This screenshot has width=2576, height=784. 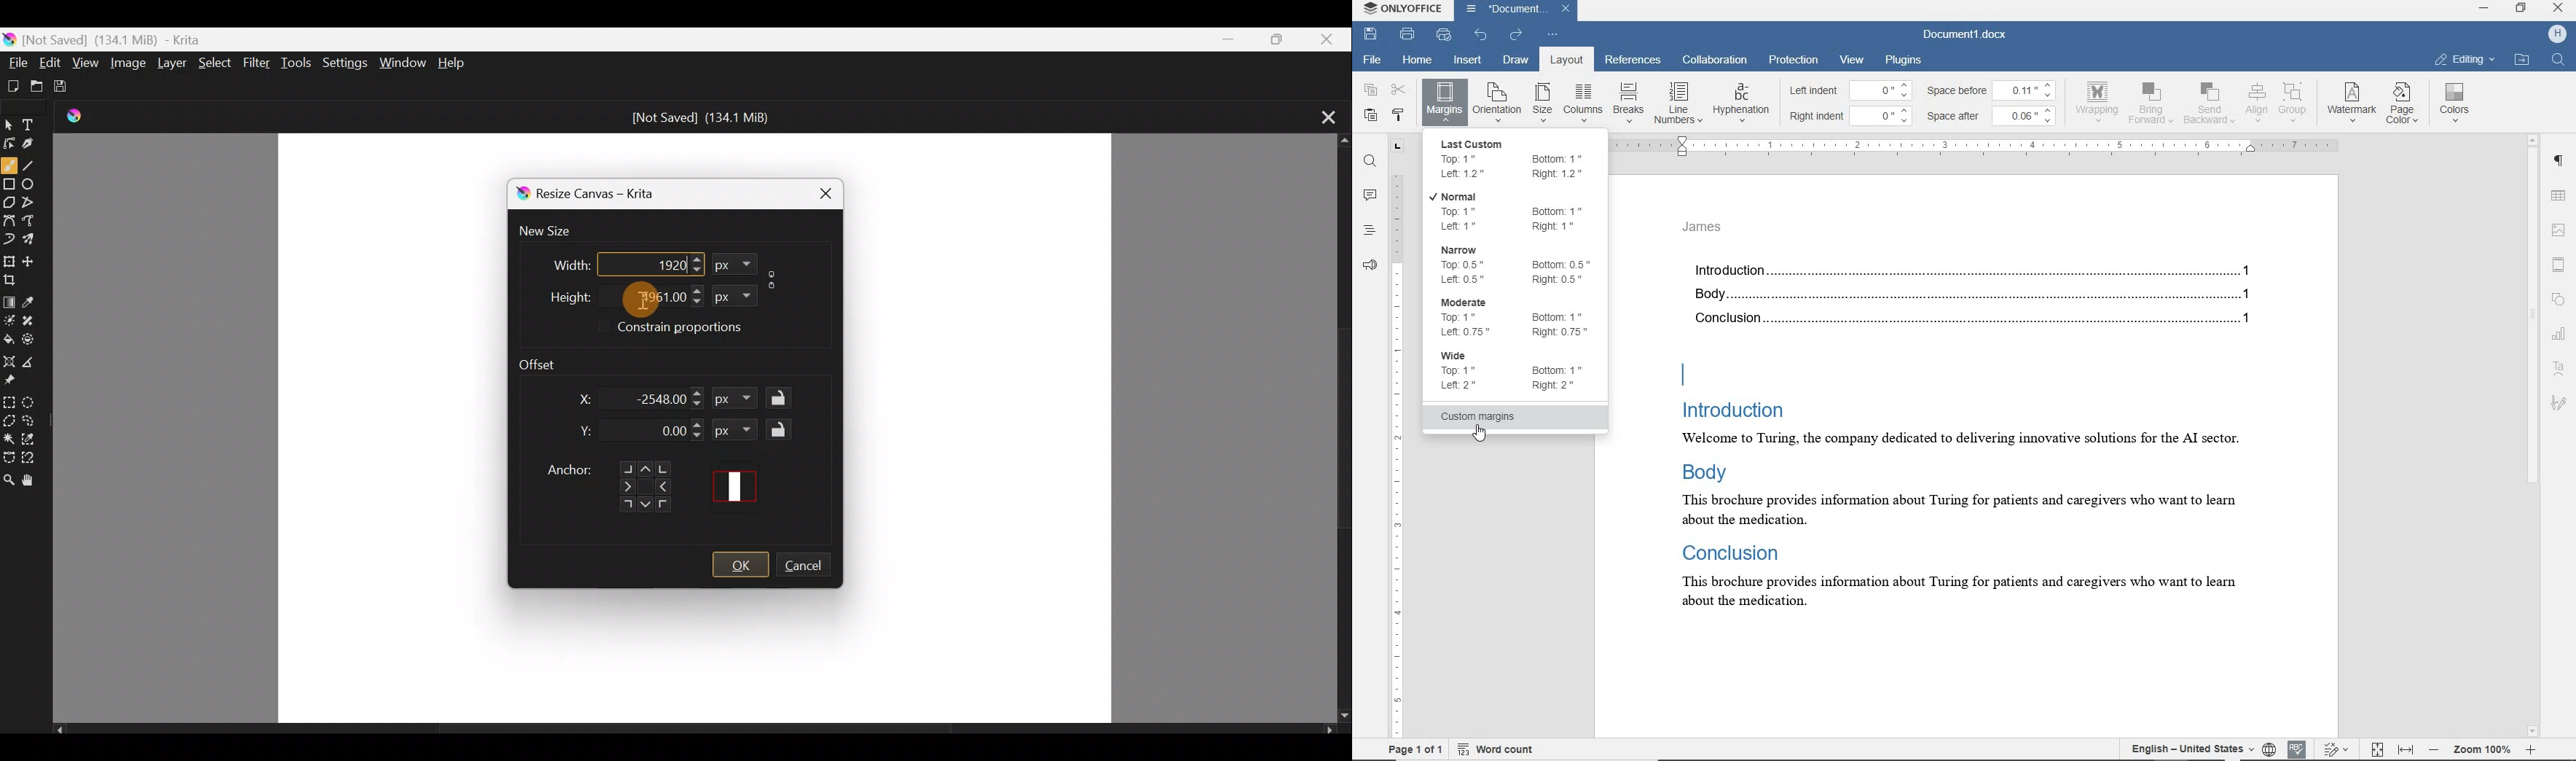 I want to click on shape, so click(x=2559, y=298).